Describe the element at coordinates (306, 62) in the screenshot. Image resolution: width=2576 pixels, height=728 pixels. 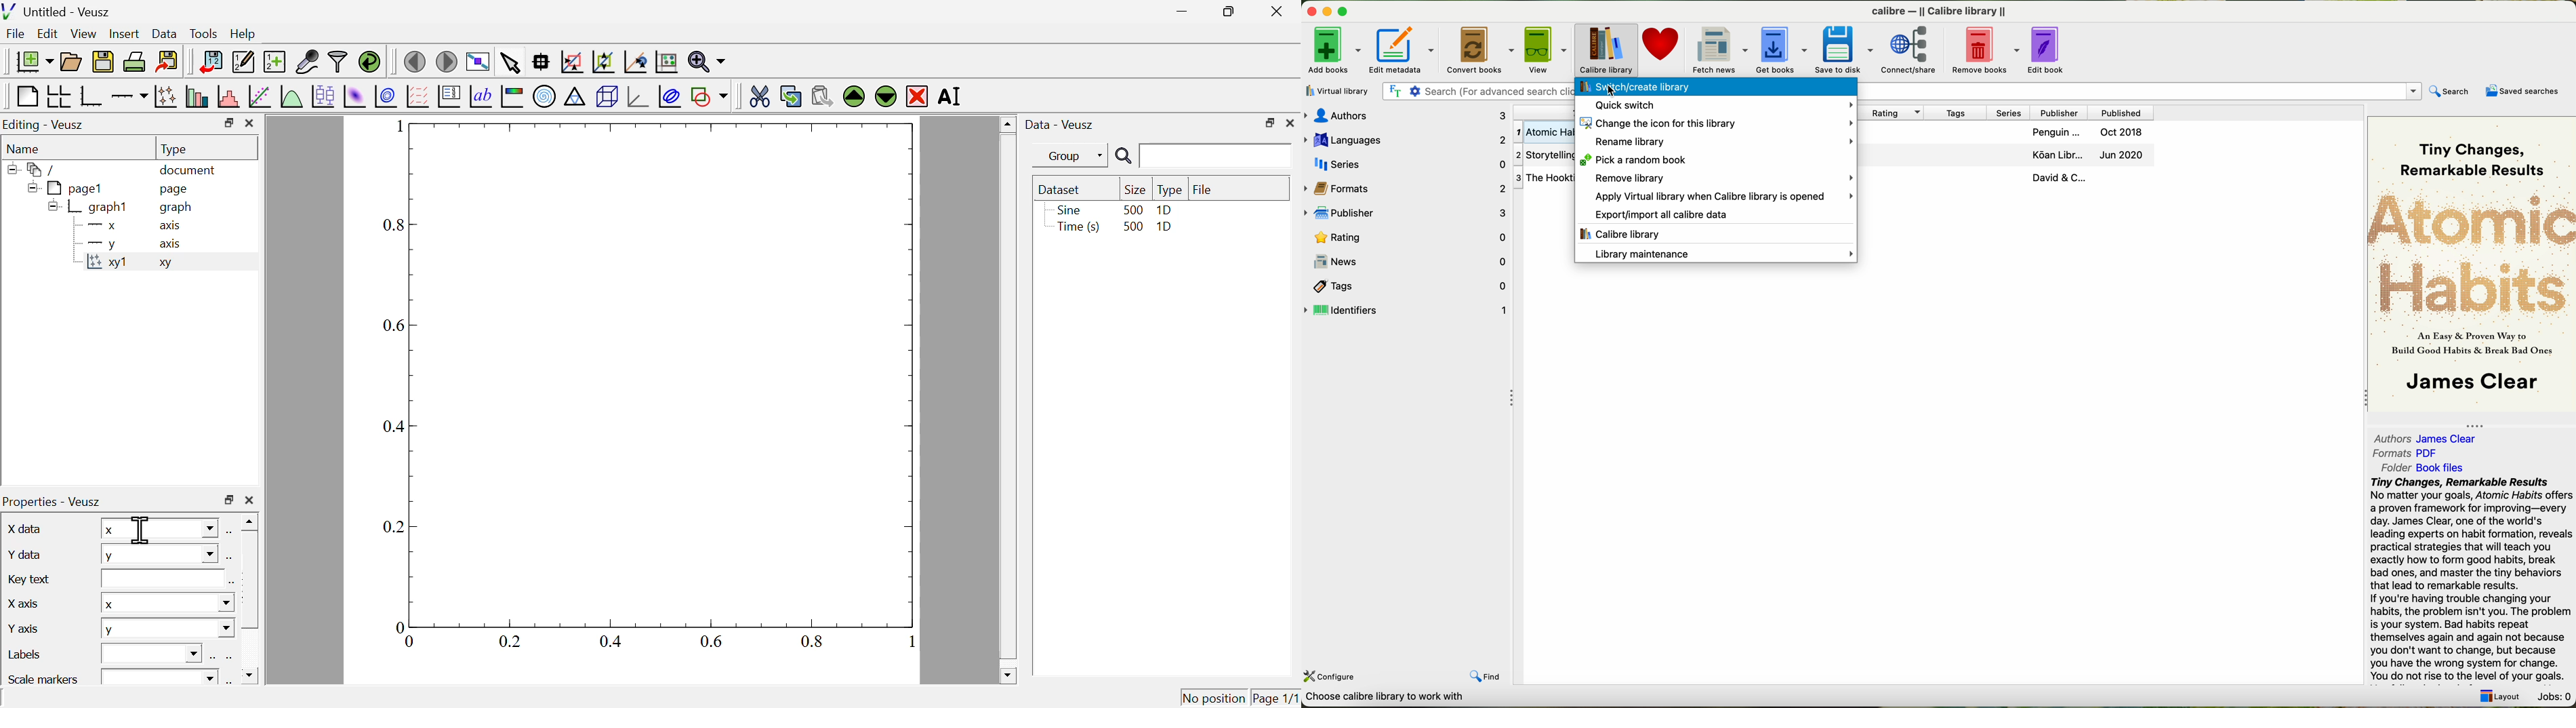
I see `capture remote data` at that location.